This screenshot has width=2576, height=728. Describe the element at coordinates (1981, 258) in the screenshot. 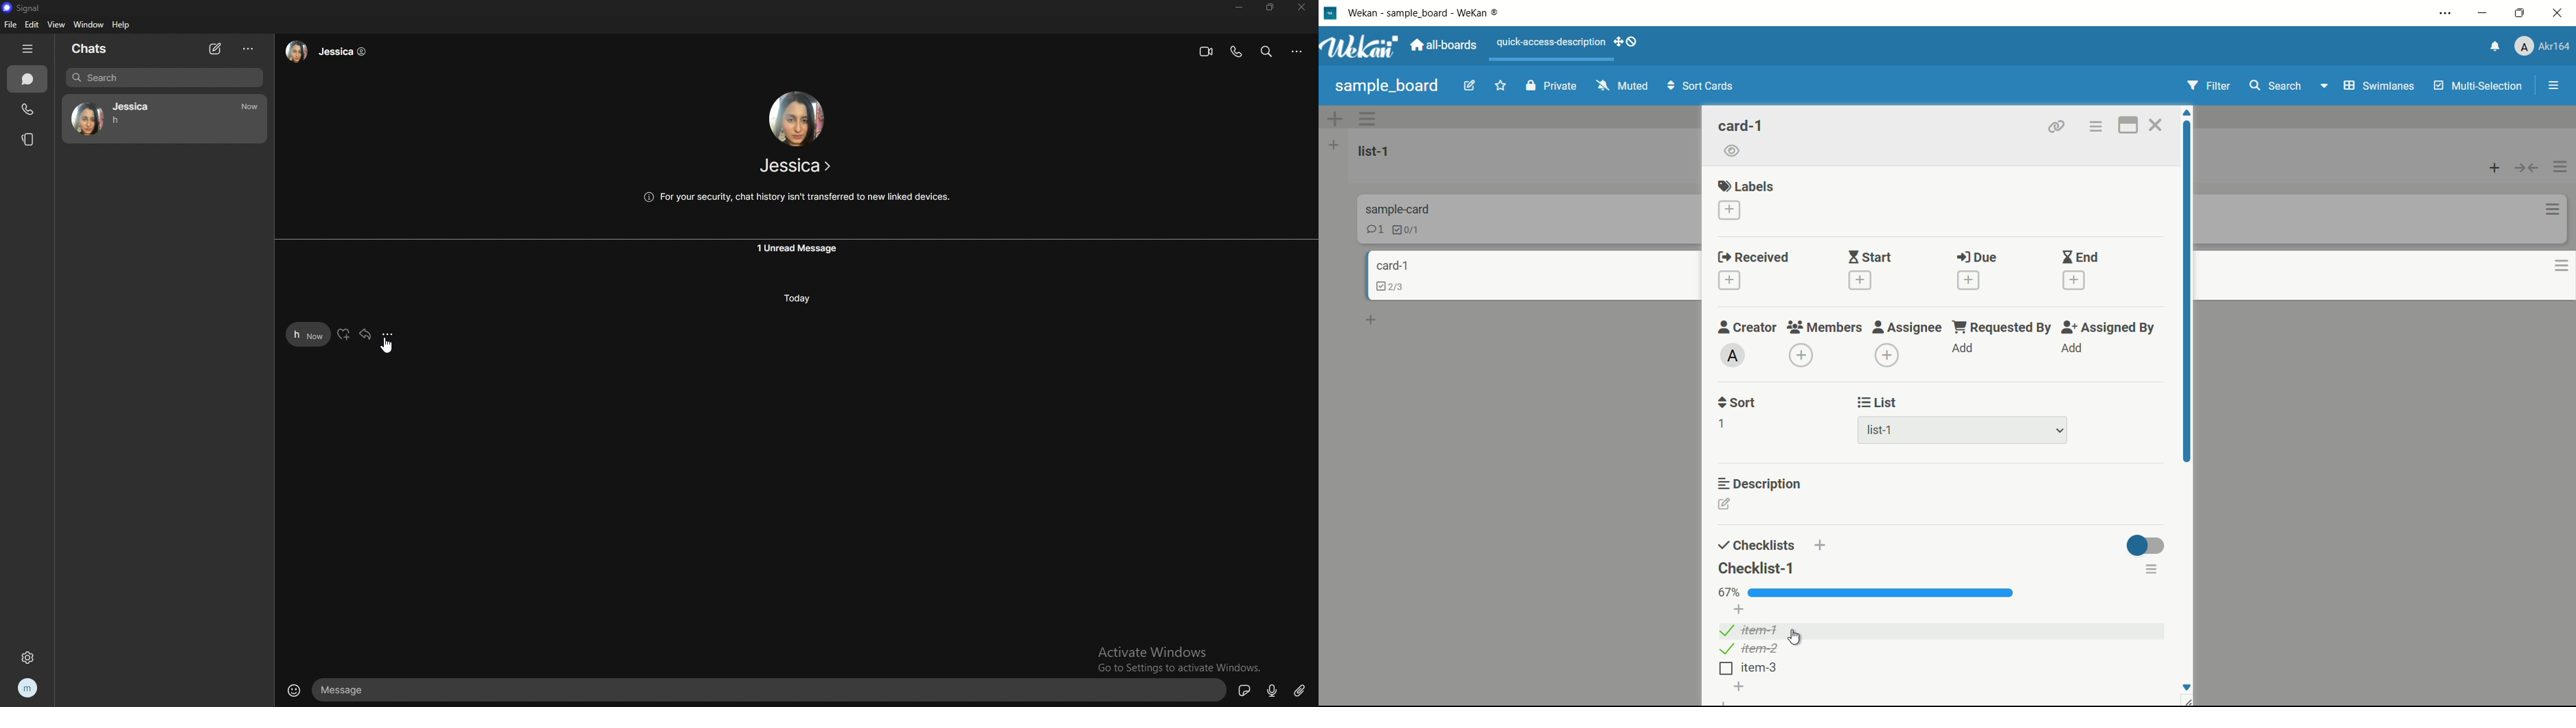

I see `due` at that location.